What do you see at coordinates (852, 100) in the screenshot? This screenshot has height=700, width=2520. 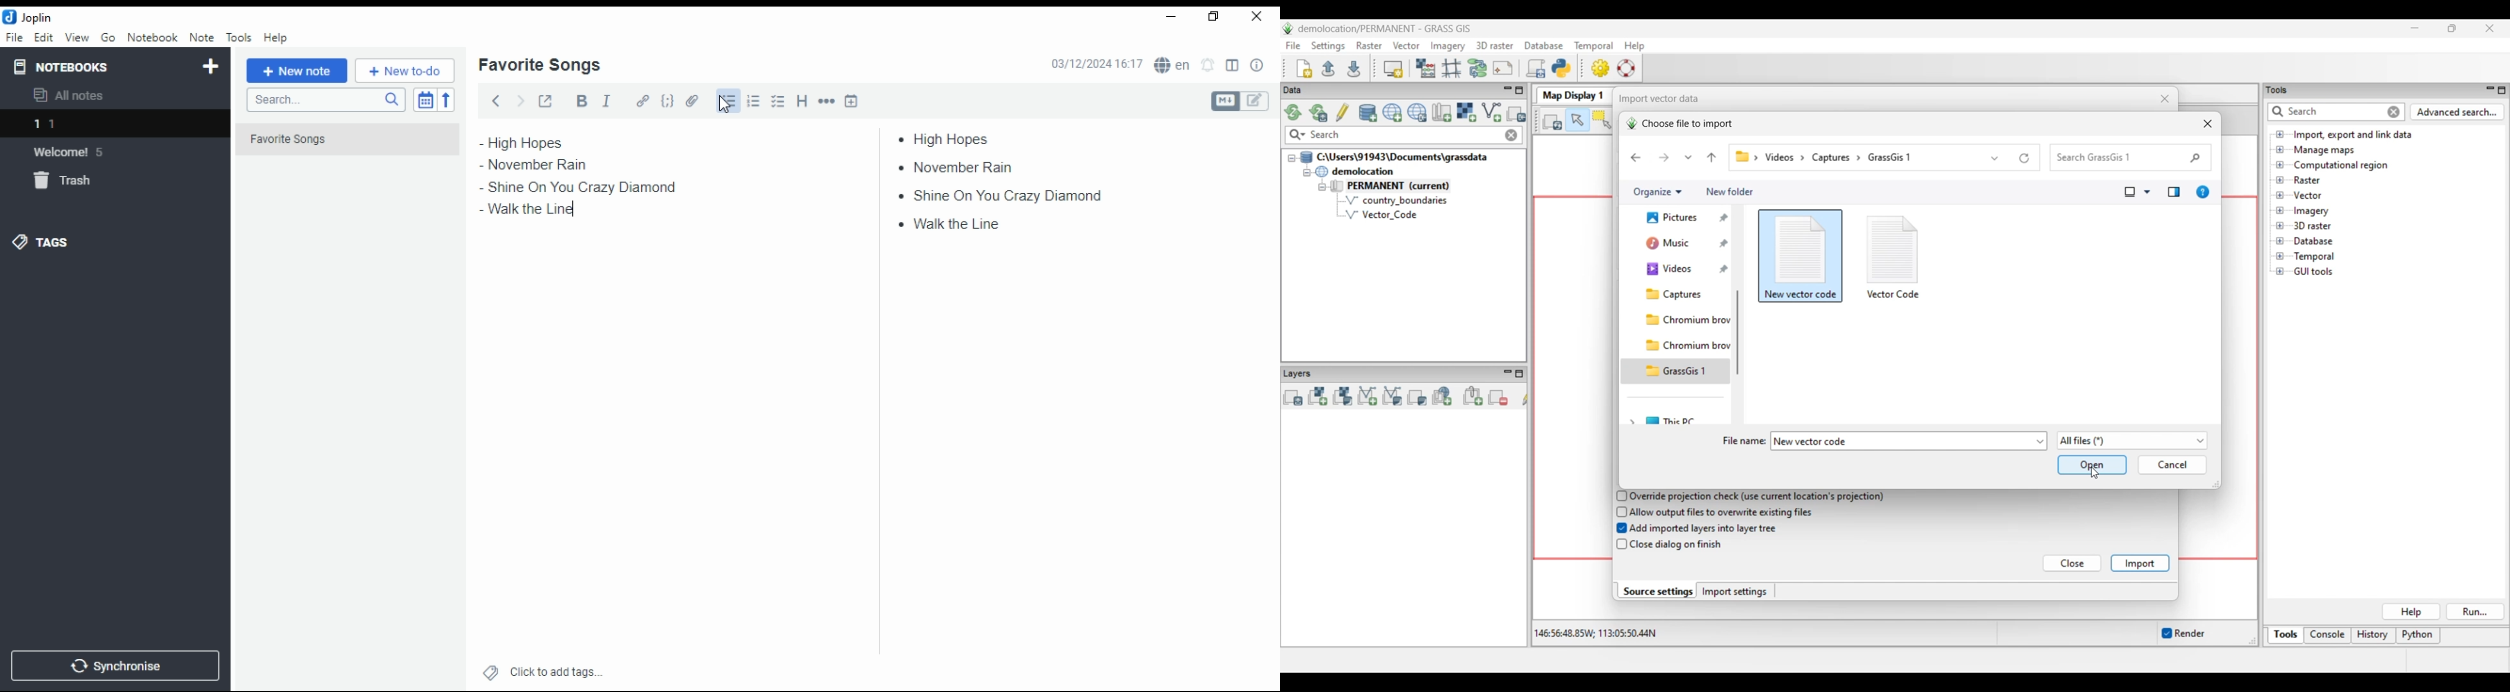 I see `insert time` at bounding box center [852, 100].